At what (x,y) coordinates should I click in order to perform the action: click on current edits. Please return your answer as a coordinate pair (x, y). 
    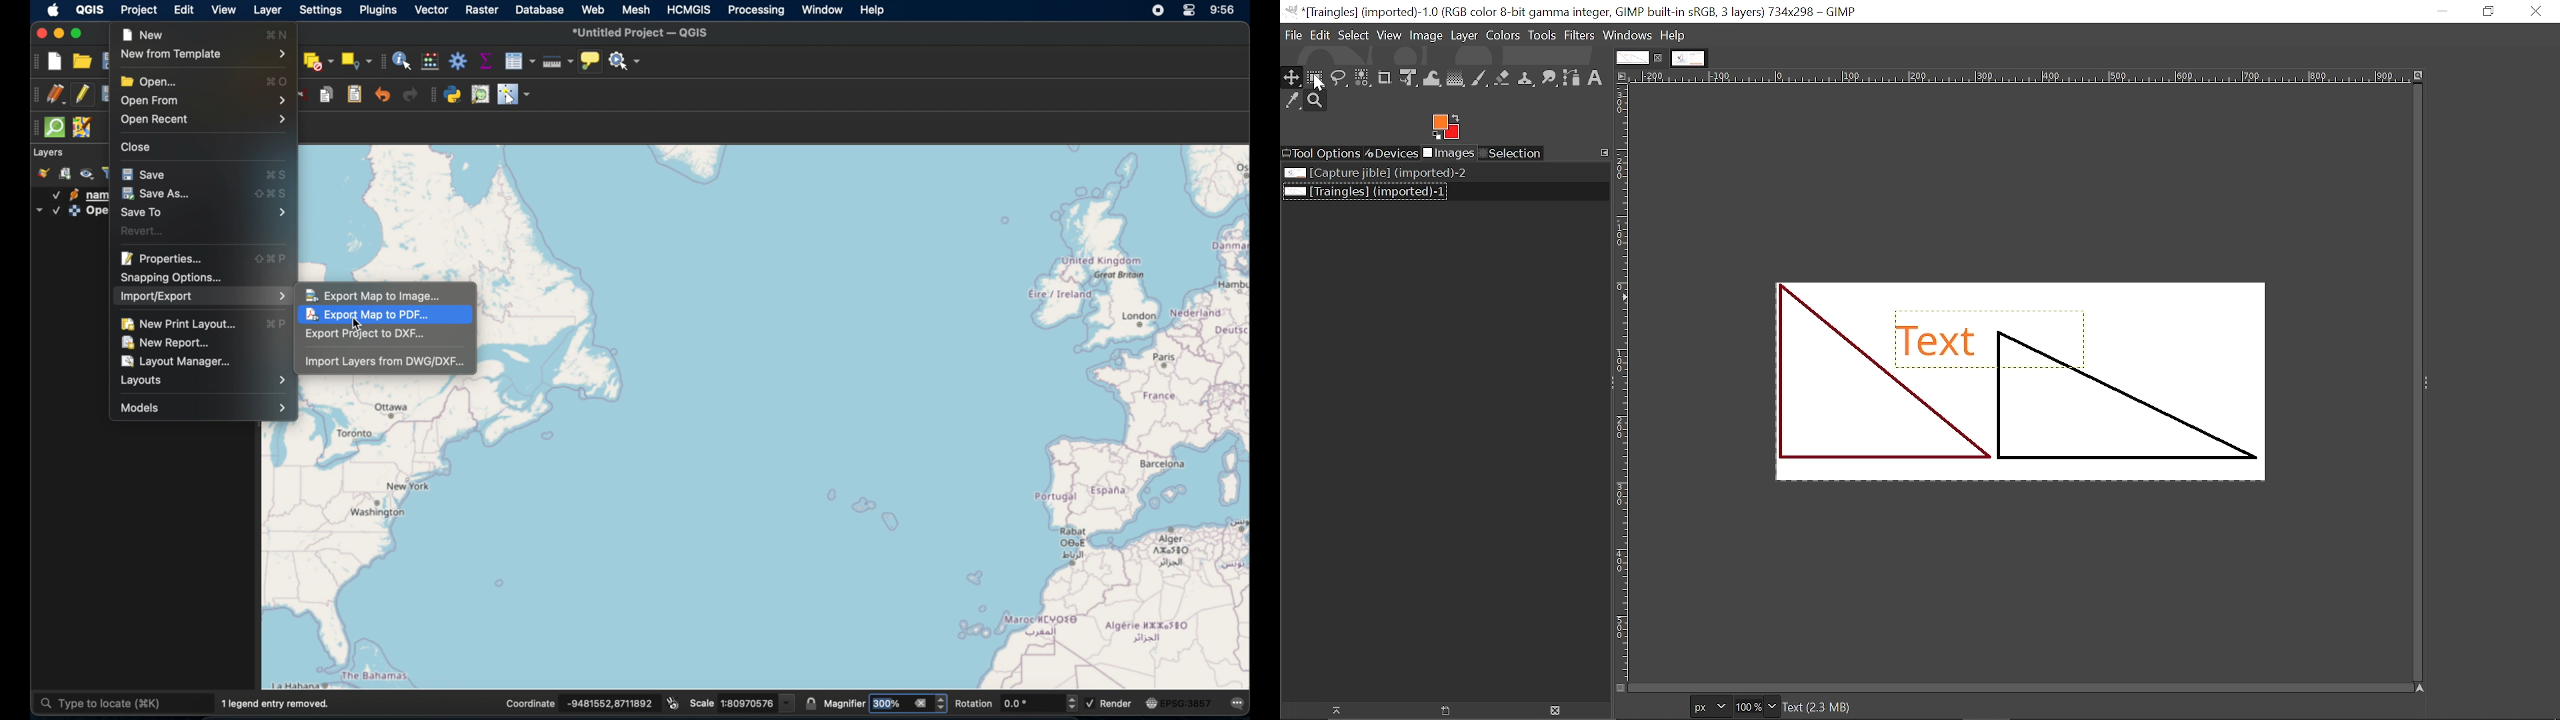
    Looking at the image, I should click on (56, 95).